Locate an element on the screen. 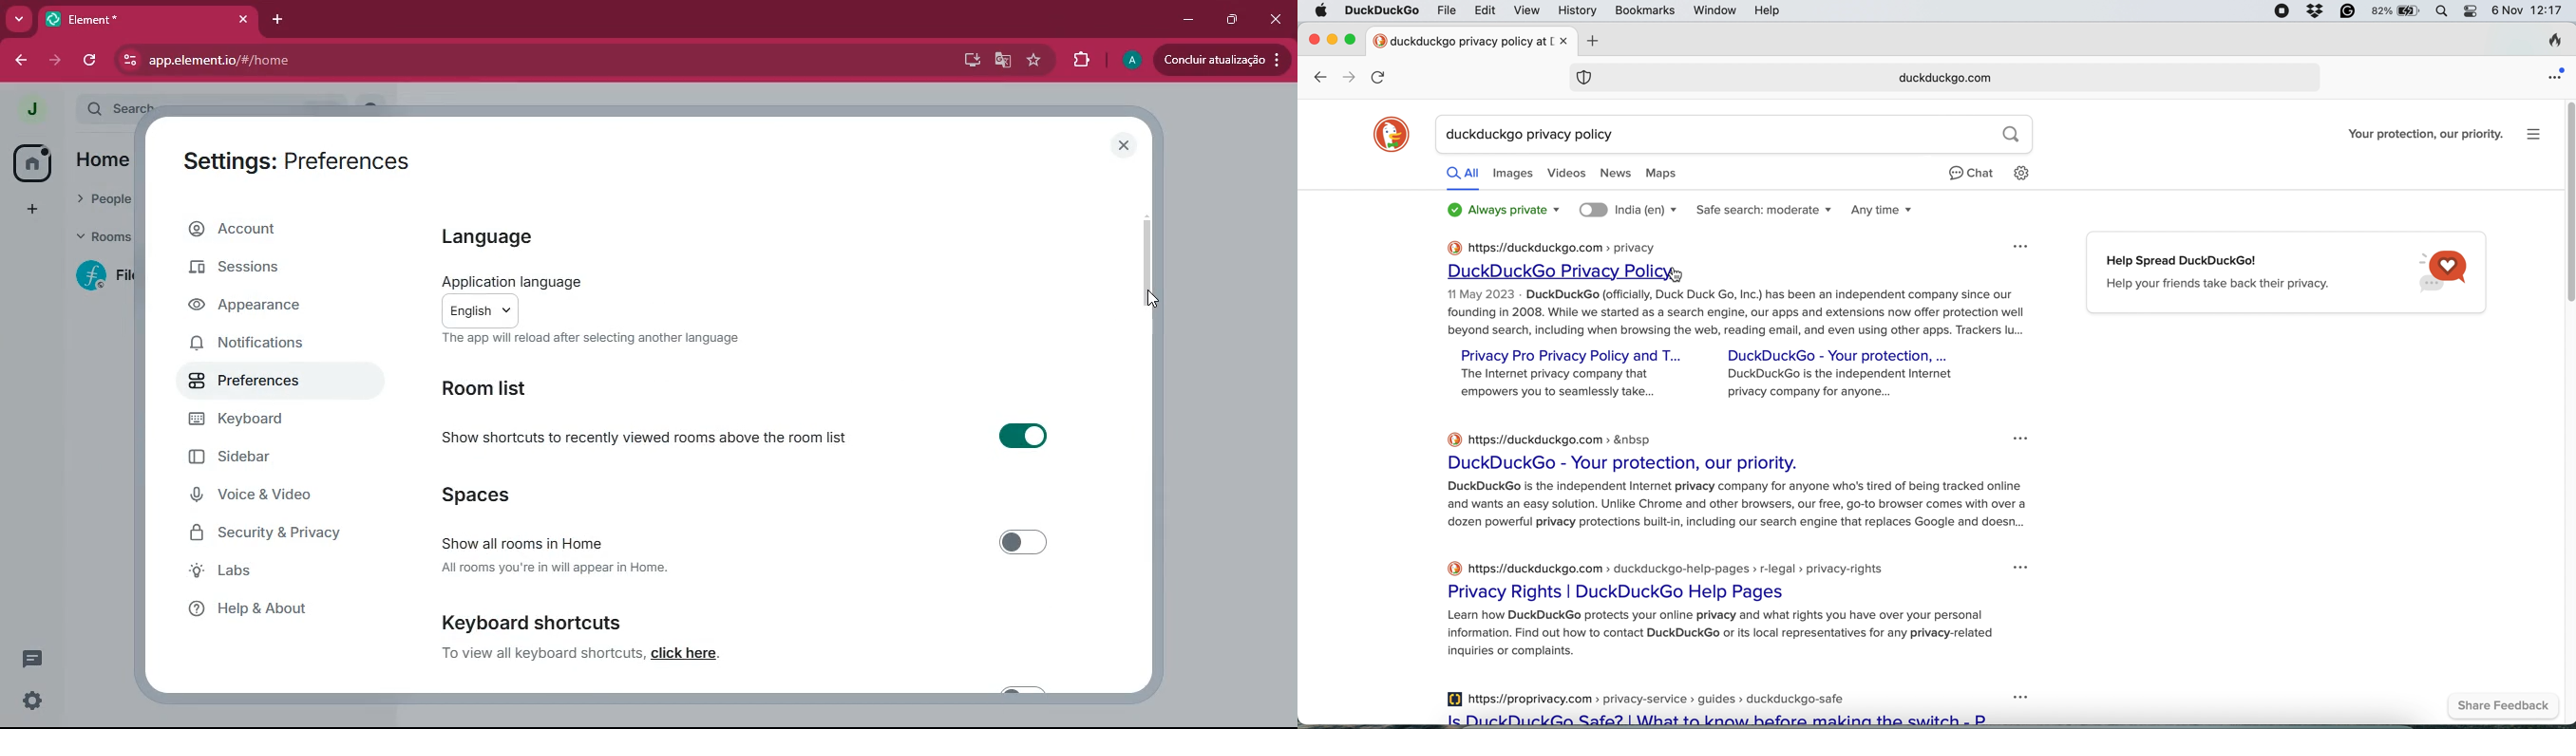 This screenshot has height=756, width=2576. add new tab is located at coordinates (1592, 41).